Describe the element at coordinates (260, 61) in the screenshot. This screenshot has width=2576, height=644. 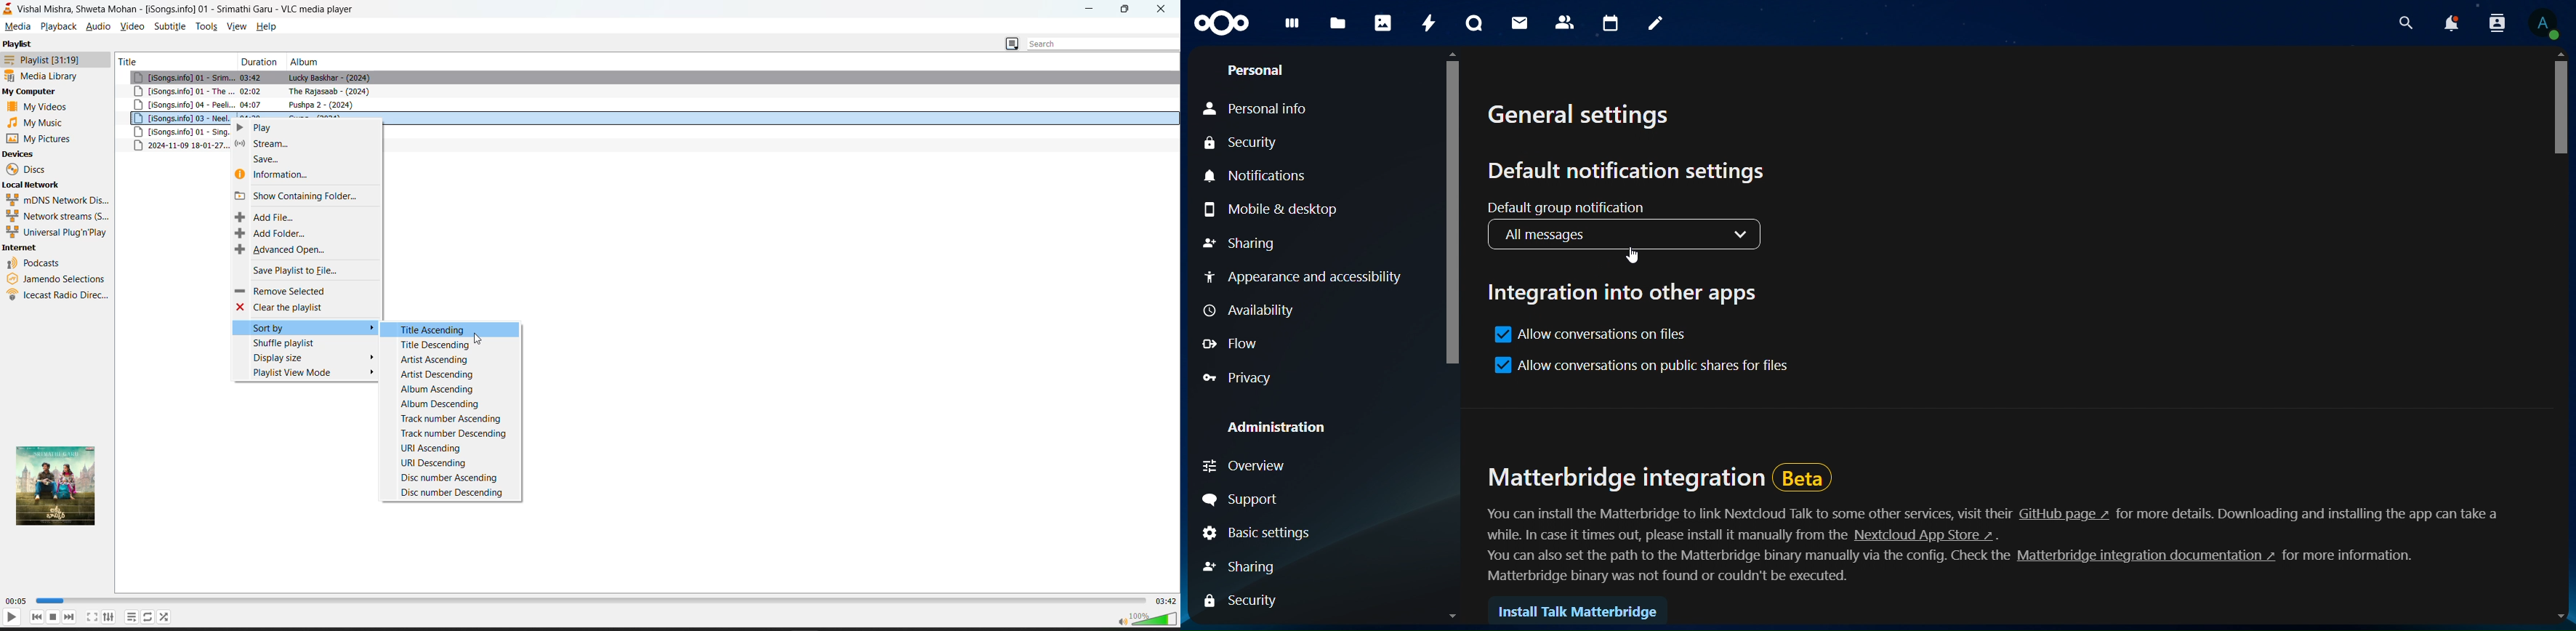
I see `duration` at that location.